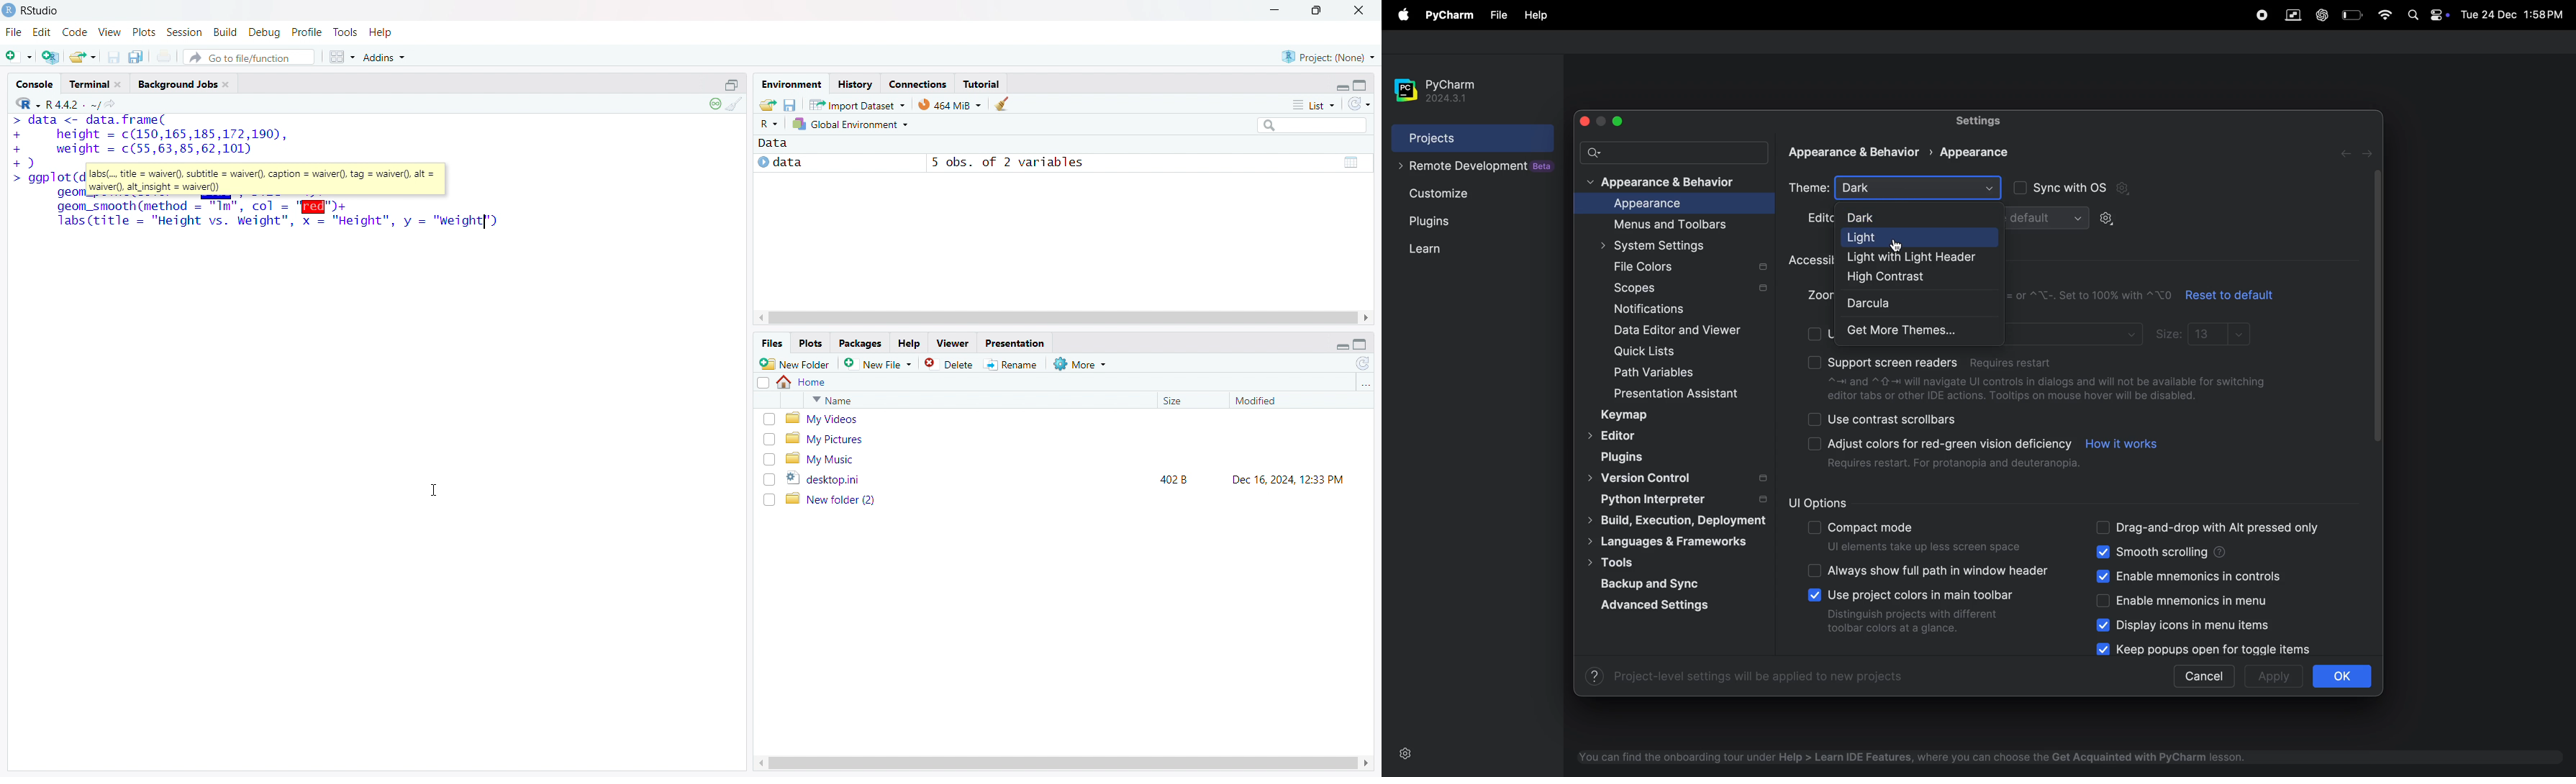  Describe the element at coordinates (977, 400) in the screenshot. I see `name` at that location.